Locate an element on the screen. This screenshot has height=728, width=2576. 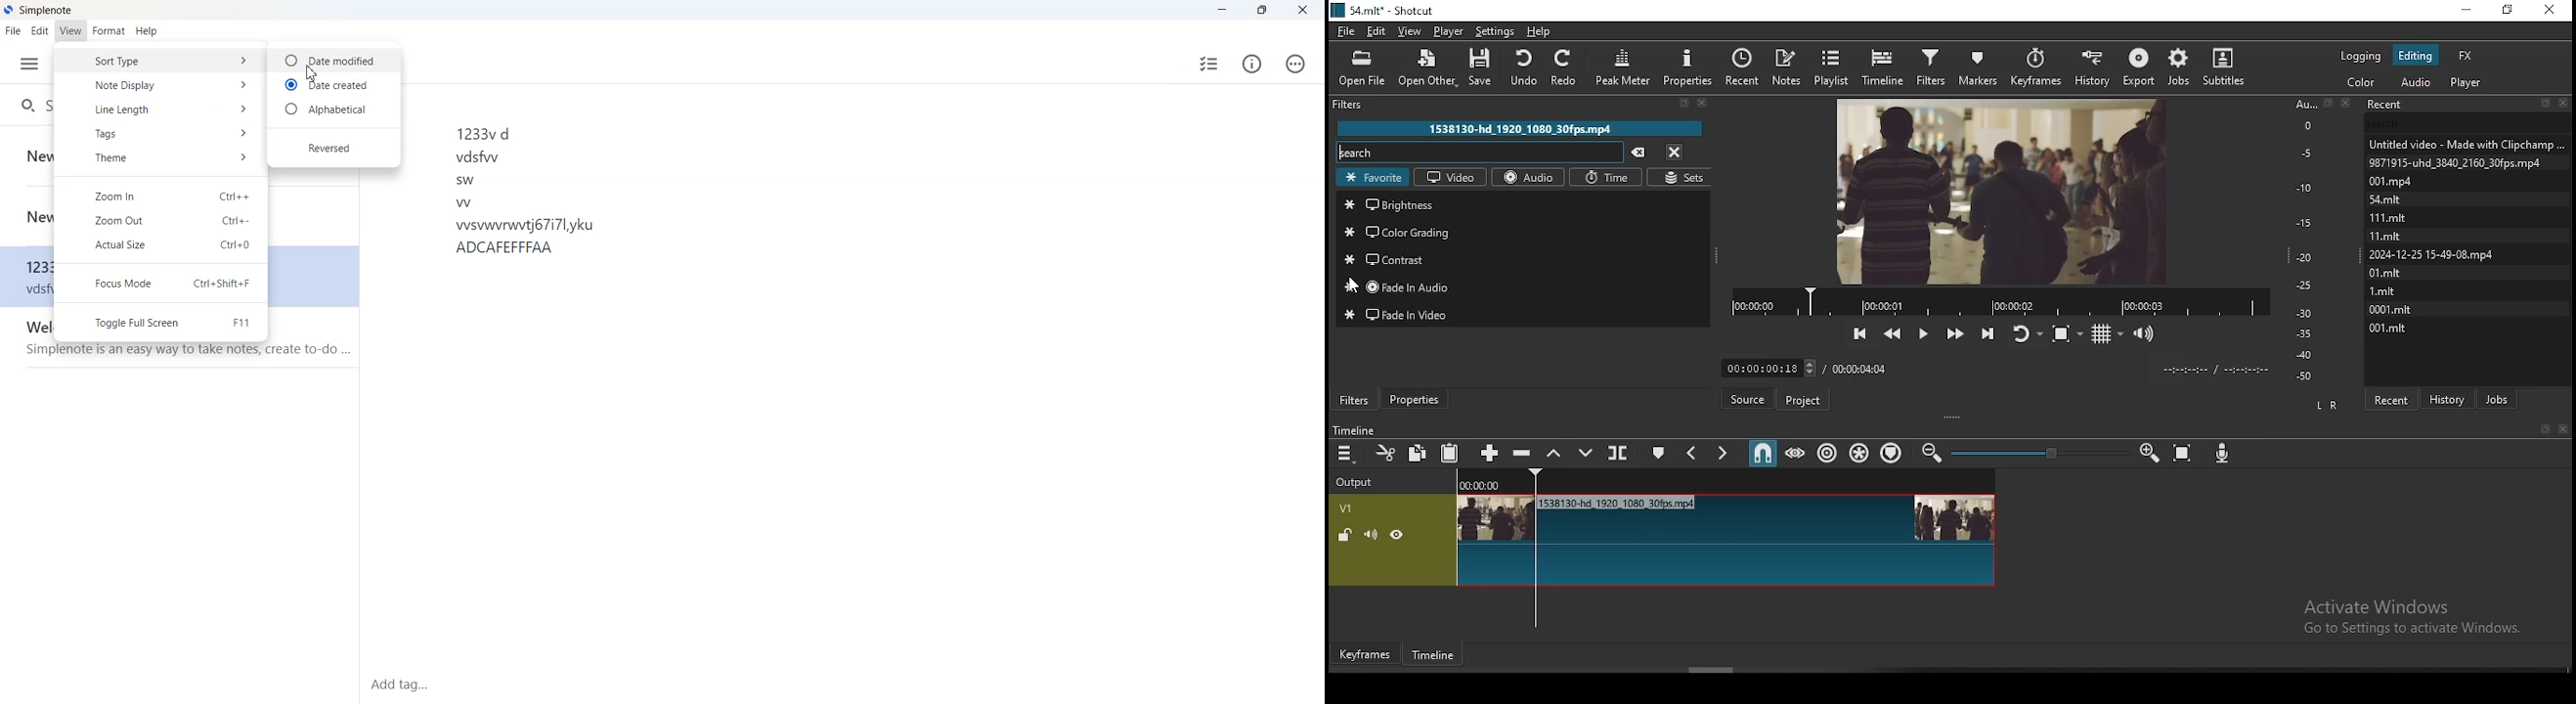
Zoom Out is located at coordinates (161, 221).